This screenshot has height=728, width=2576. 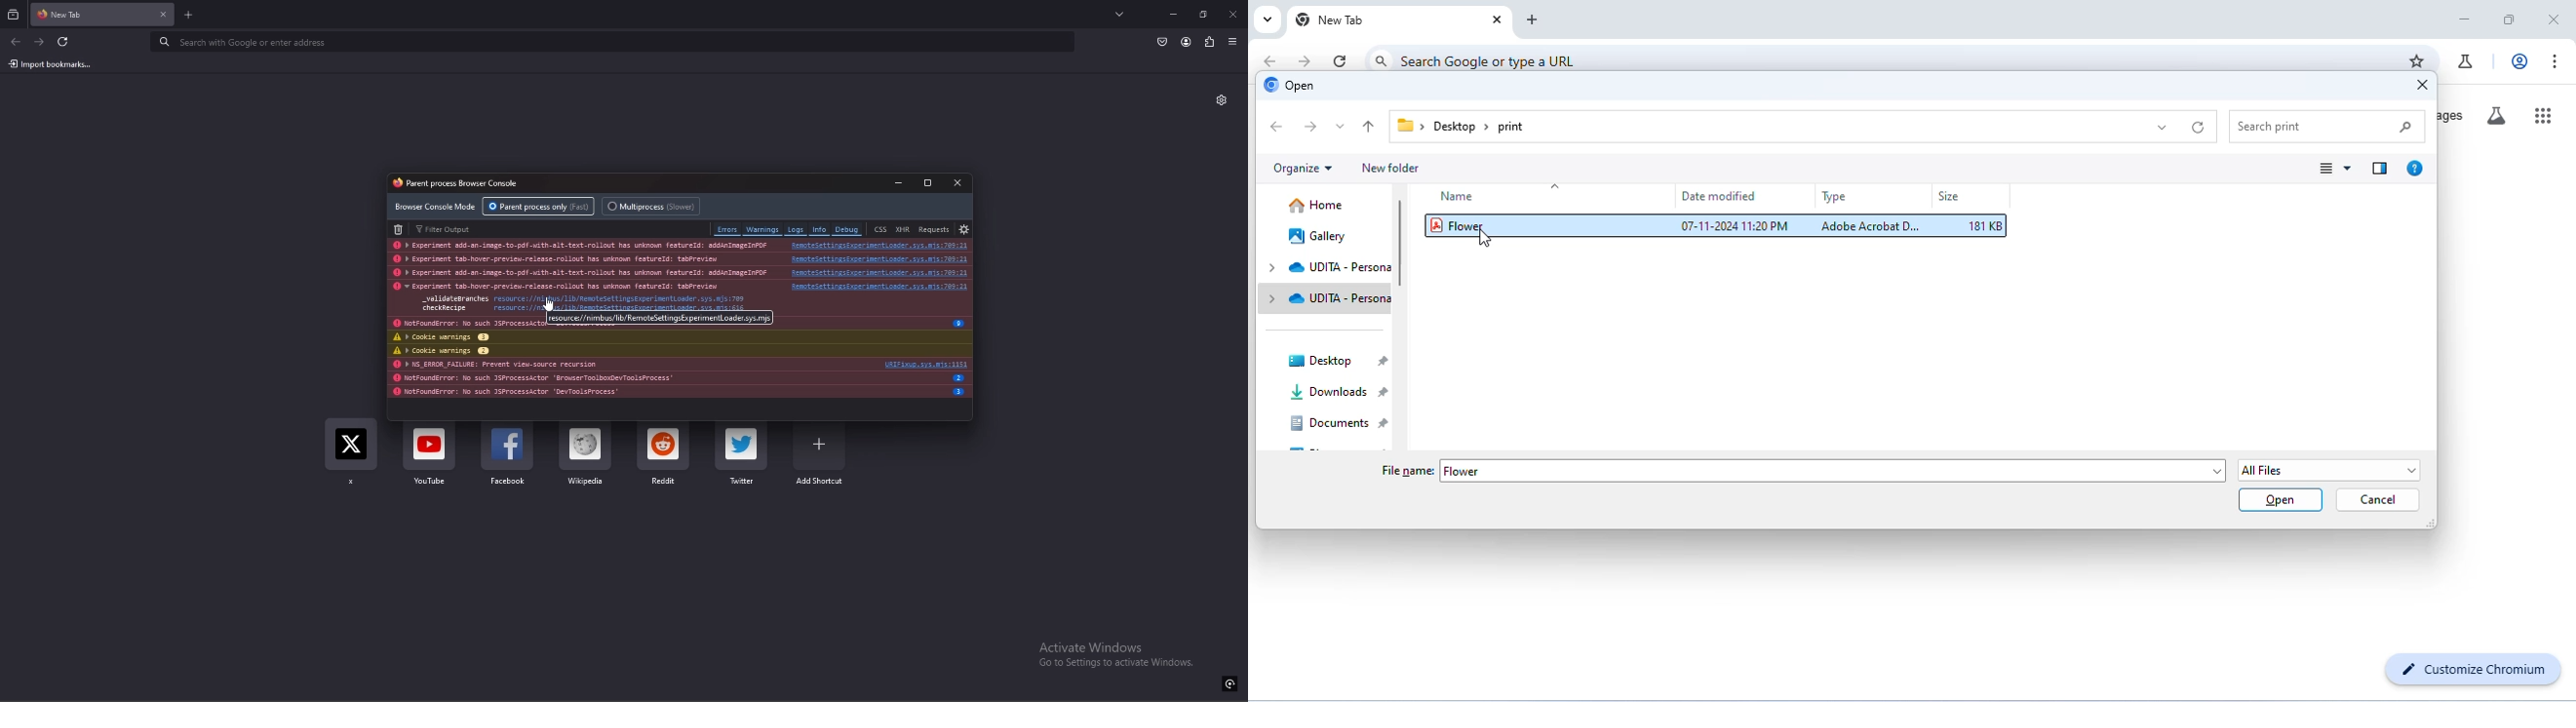 What do you see at coordinates (1558, 188) in the screenshot?
I see `drop down` at bounding box center [1558, 188].